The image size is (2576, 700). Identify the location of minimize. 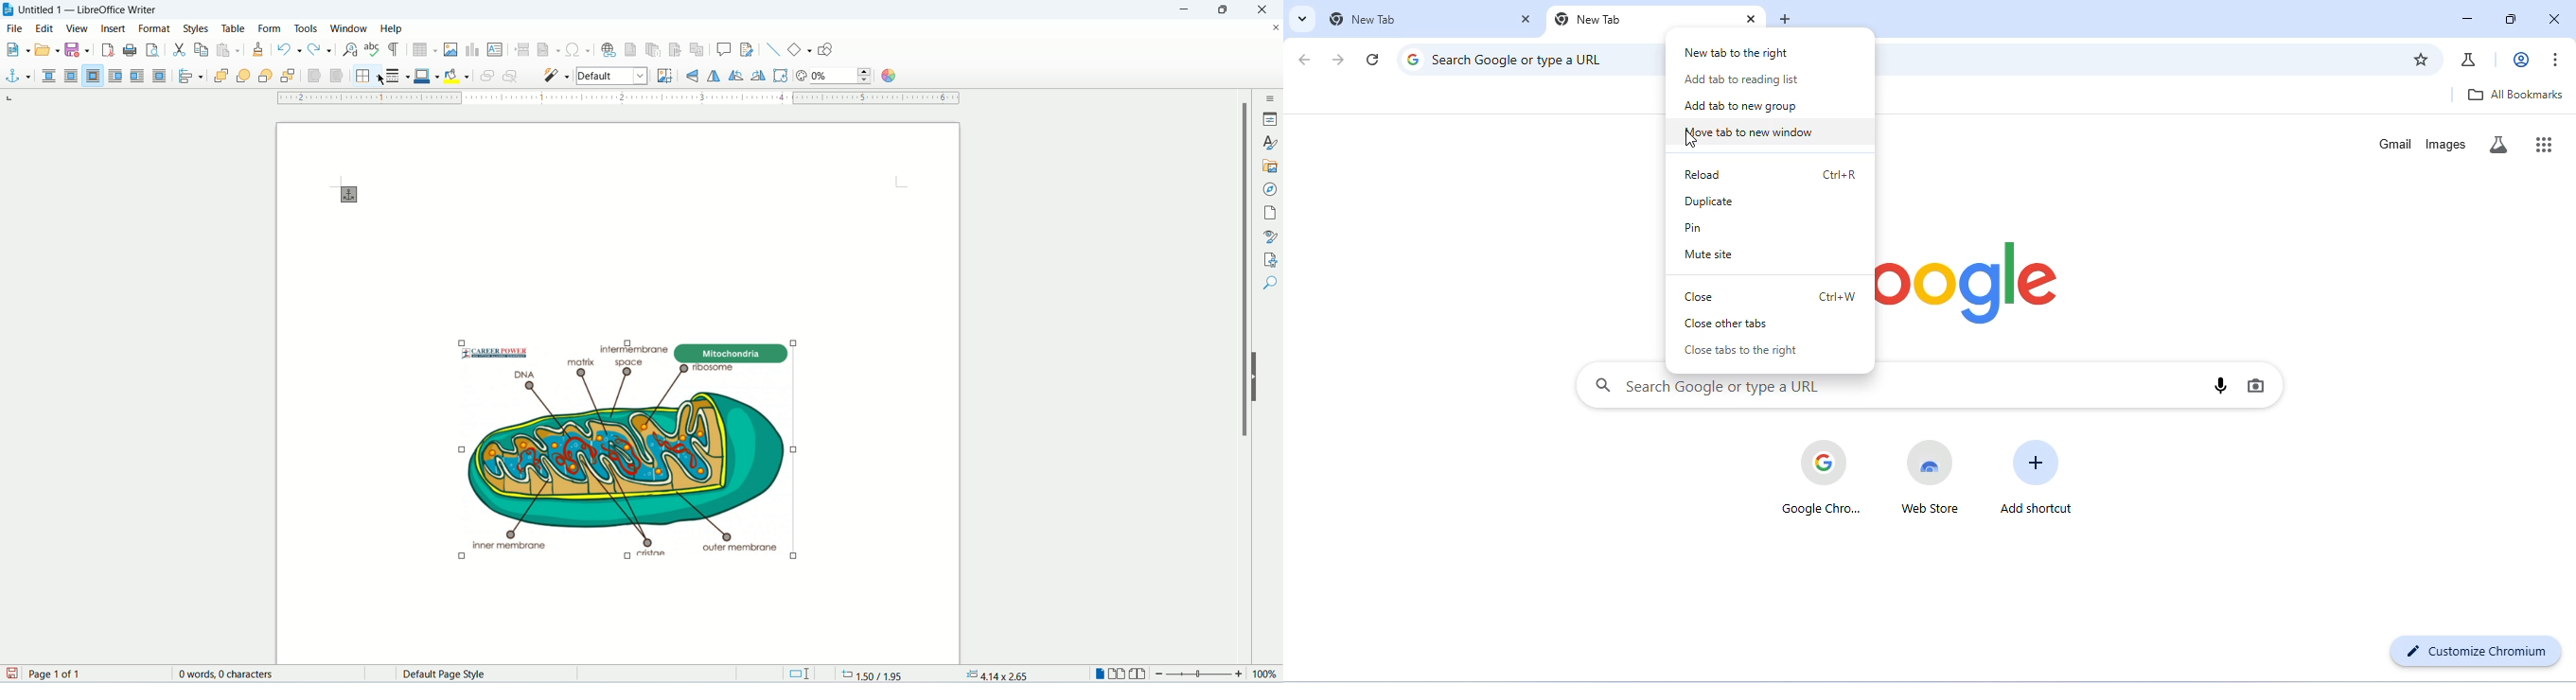
(1187, 10).